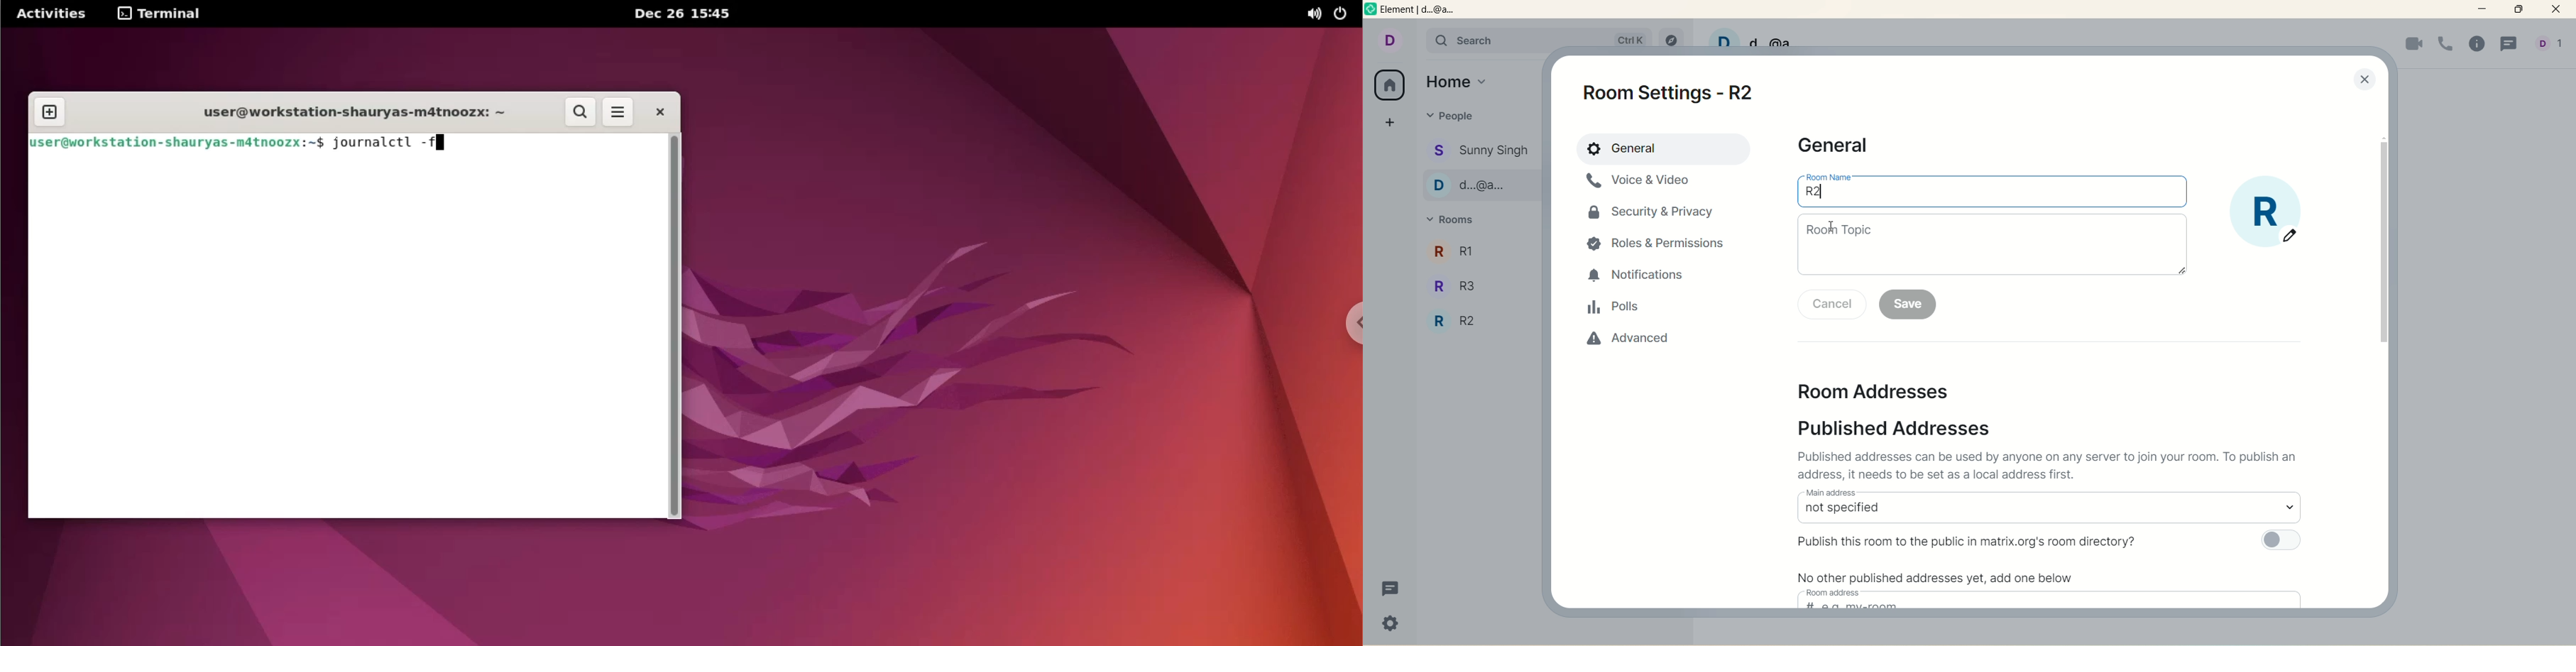  Describe the element at coordinates (1451, 116) in the screenshot. I see `people` at that location.